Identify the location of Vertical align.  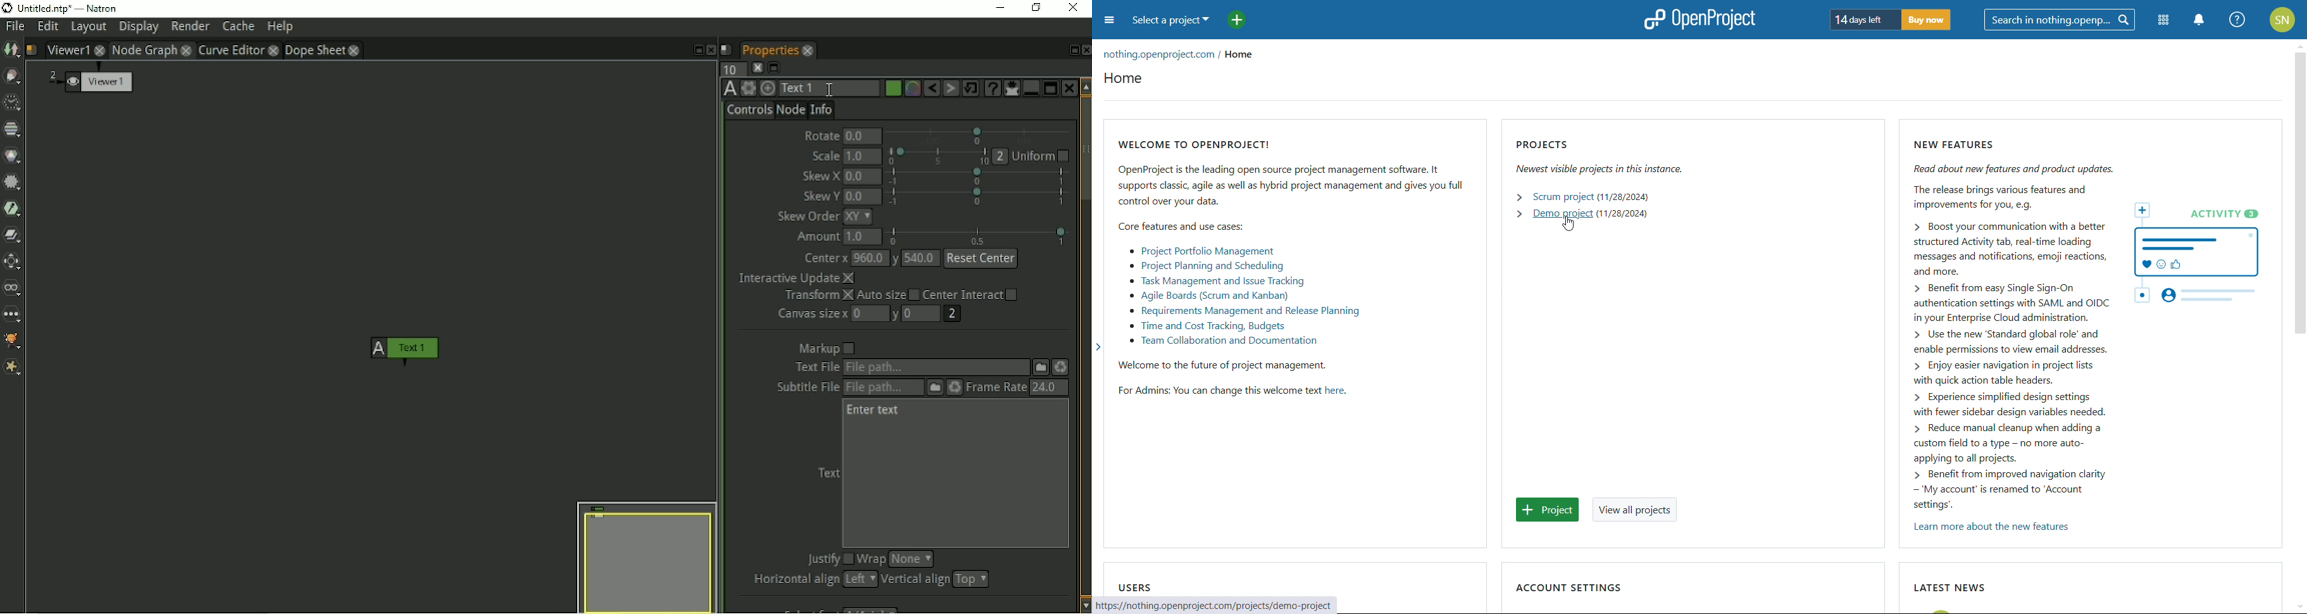
(914, 580).